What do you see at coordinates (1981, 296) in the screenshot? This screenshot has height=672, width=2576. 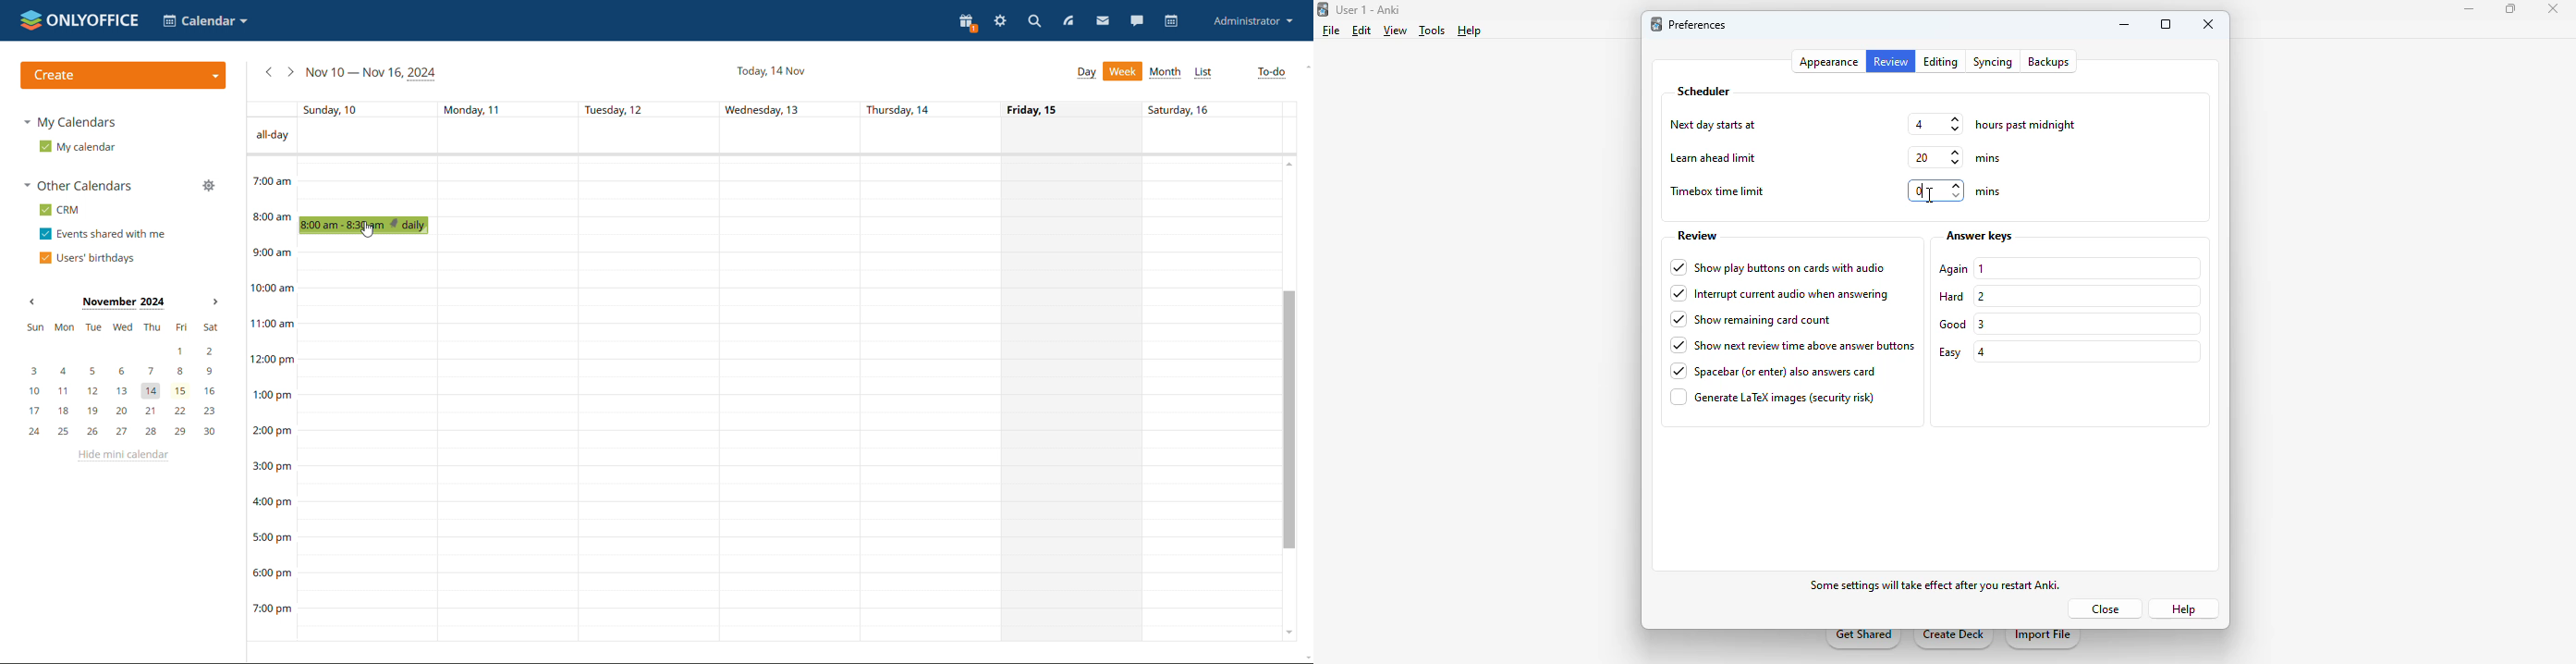 I see `2` at bounding box center [1981, 296].